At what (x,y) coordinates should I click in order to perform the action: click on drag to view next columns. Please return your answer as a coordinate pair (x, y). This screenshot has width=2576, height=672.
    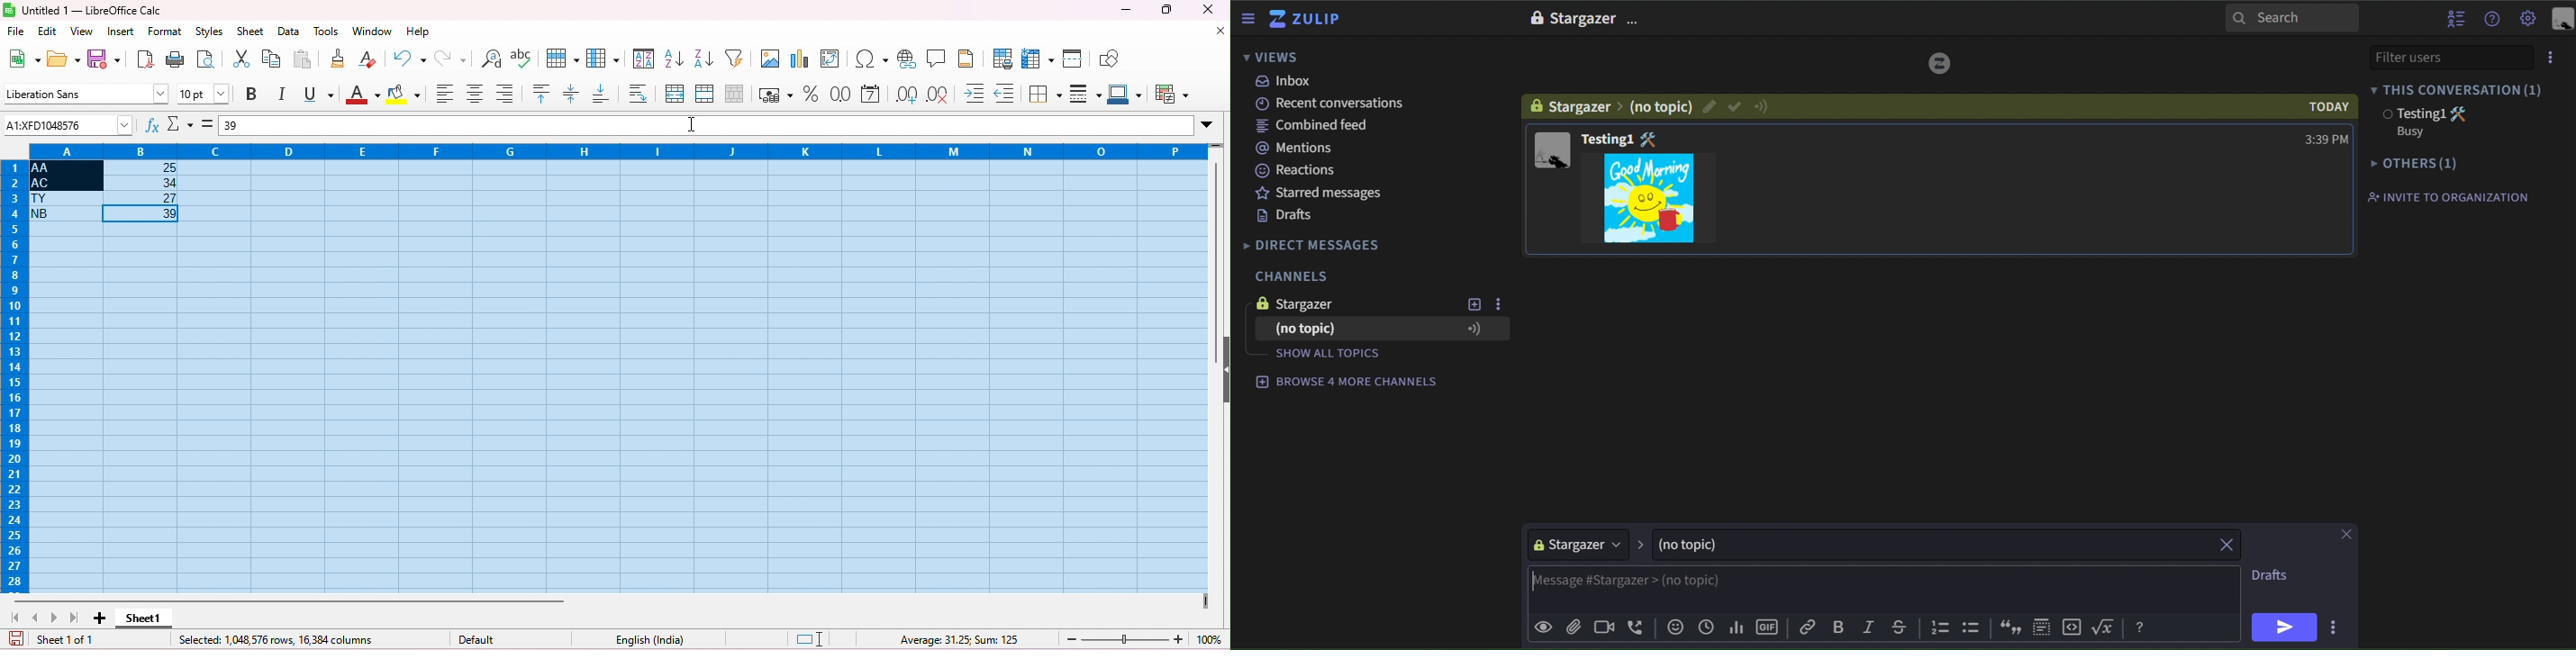
    Looking at the image, I should click on (1204, 601).